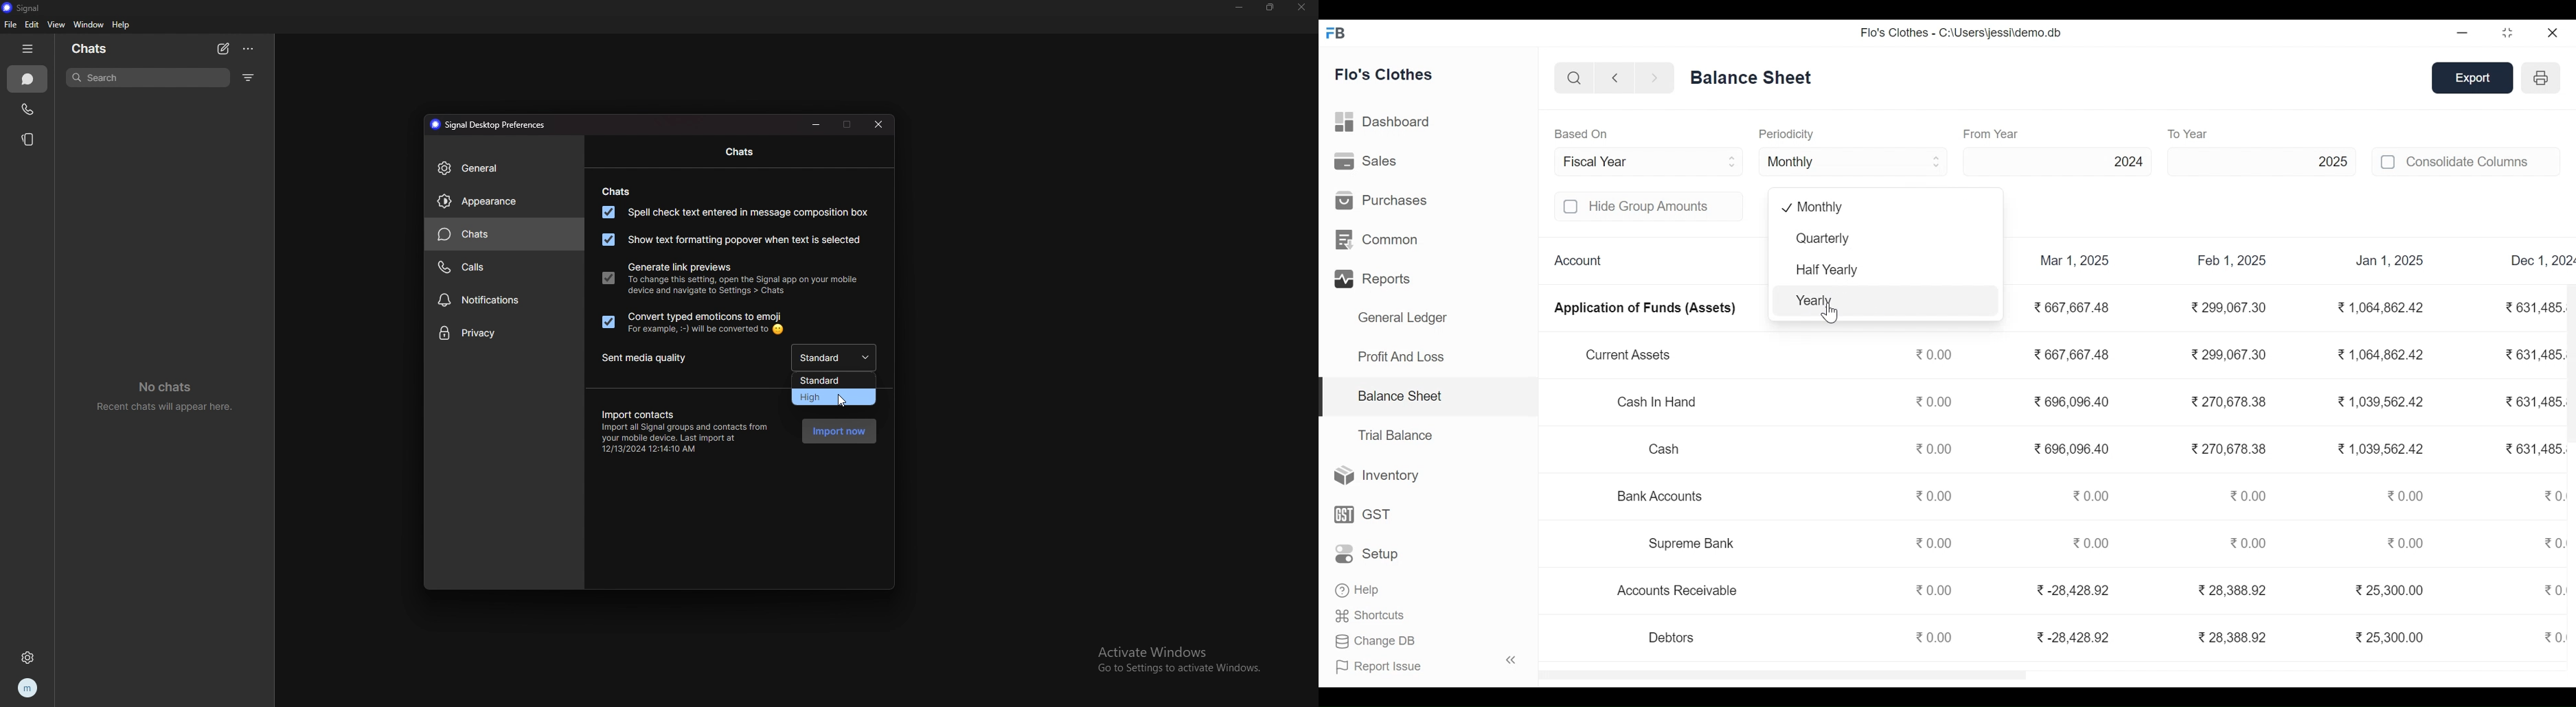  Describe the element at coordinates (2554, 32) in the screenshot. I see `close` at that location.